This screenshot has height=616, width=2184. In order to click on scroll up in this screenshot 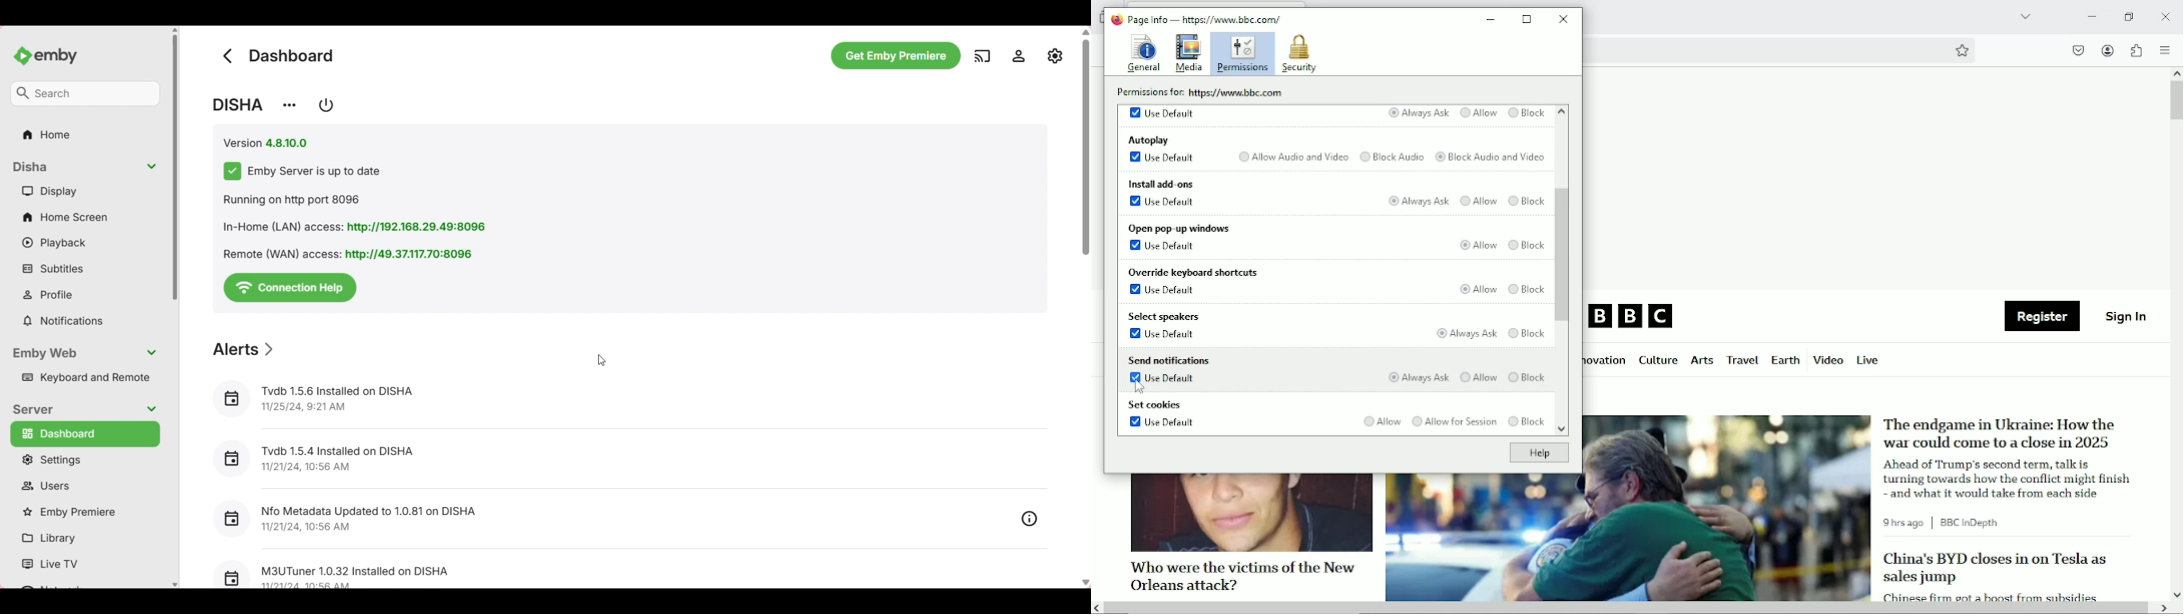, I will do `click(2176, 73)`.